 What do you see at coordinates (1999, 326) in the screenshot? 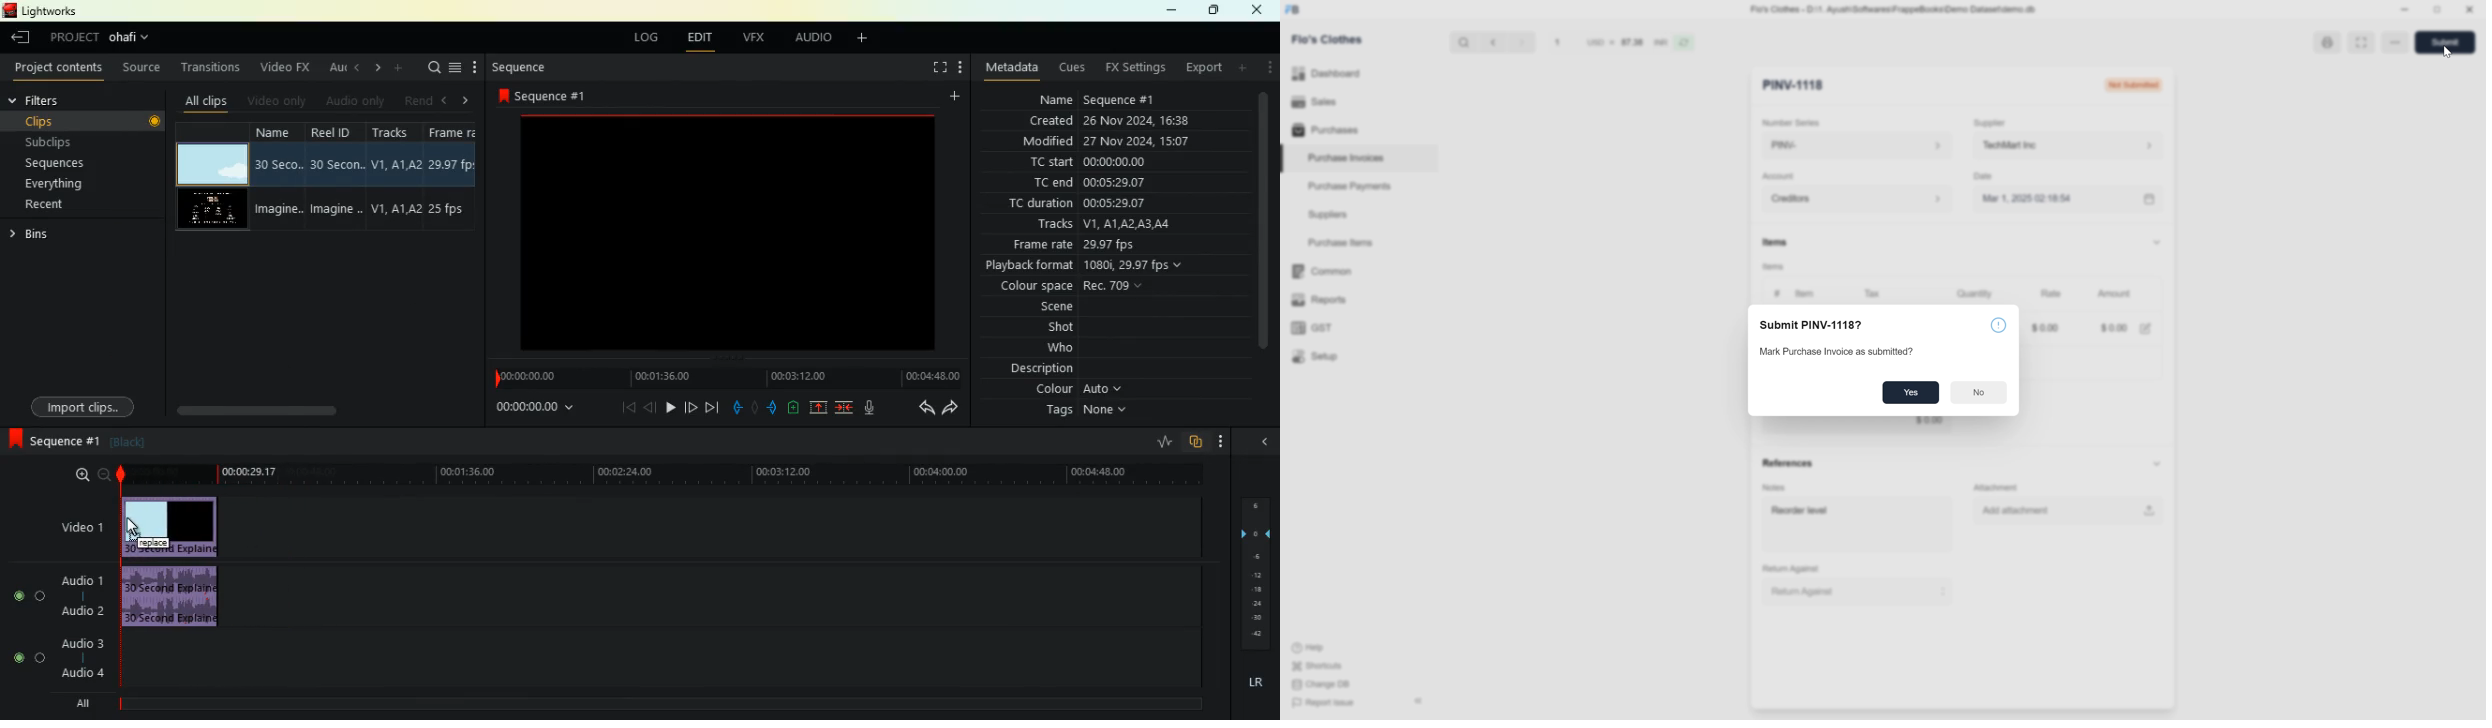
I see `help` at bounding box center [1999, 326].